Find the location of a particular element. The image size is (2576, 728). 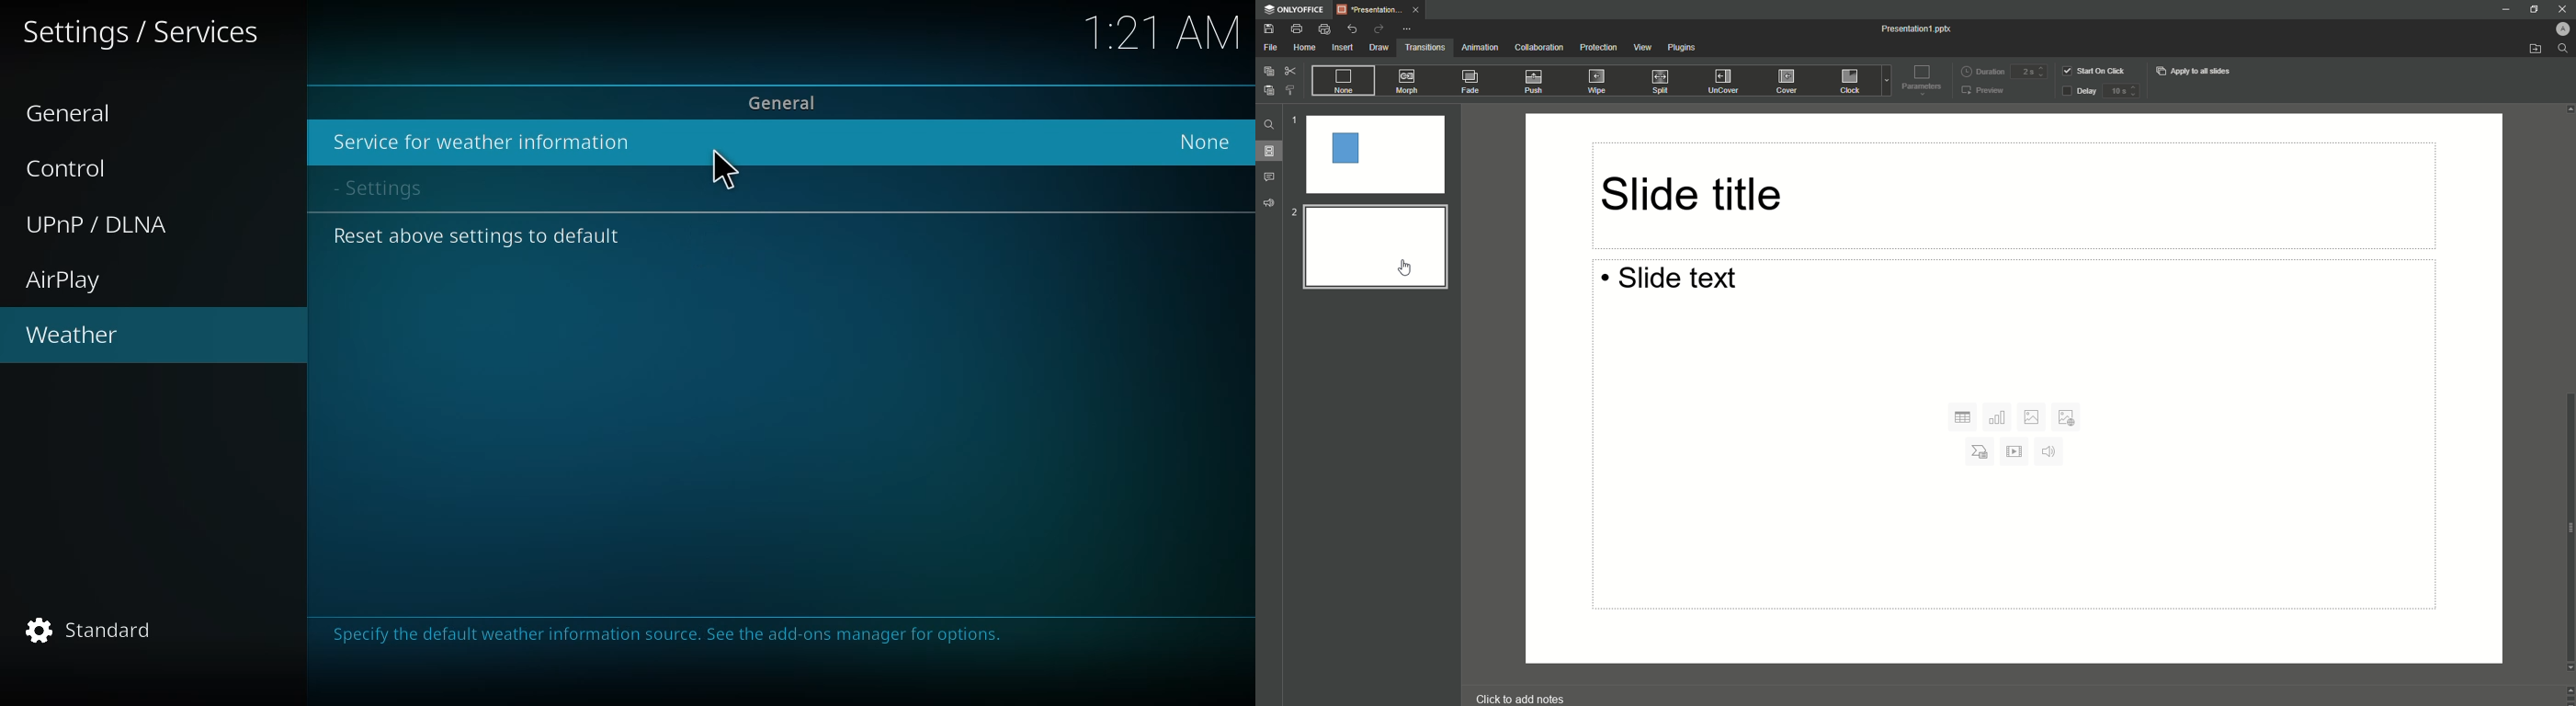

general is located at coordinates (786, 102).